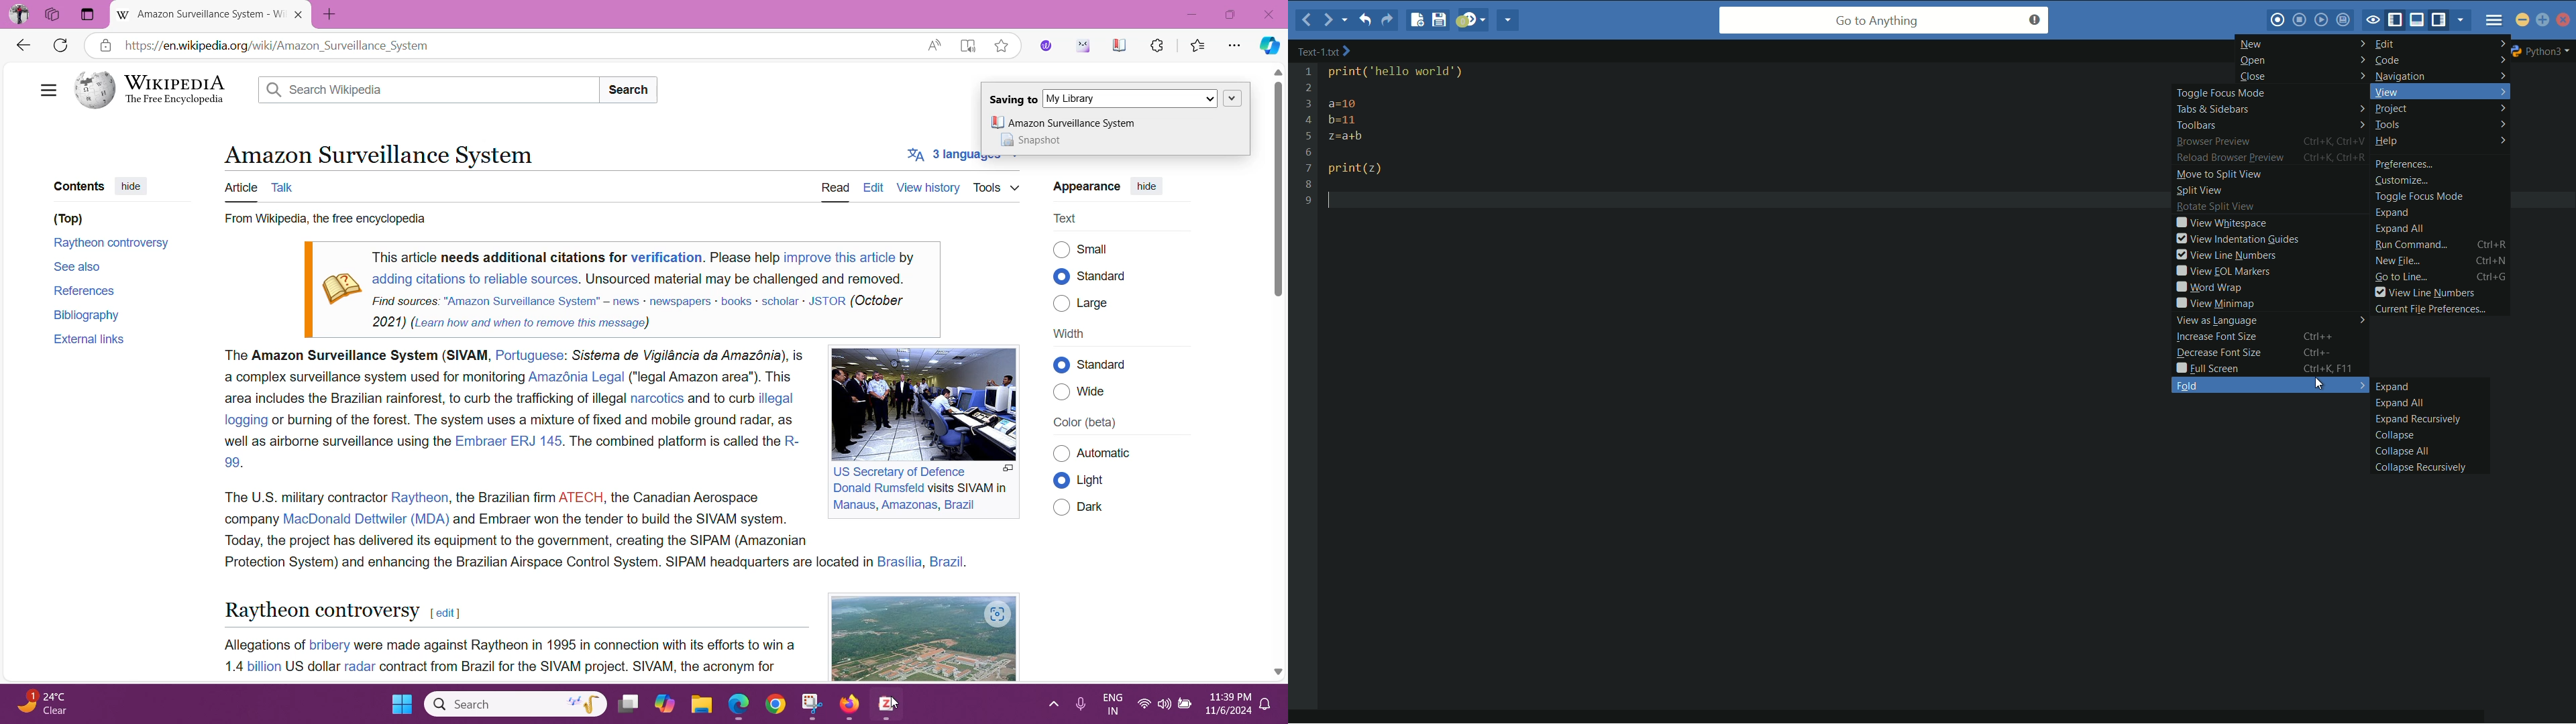  Describe the element at coordinates (839, 257) in the screenshot. I see `improve this article` at that location.